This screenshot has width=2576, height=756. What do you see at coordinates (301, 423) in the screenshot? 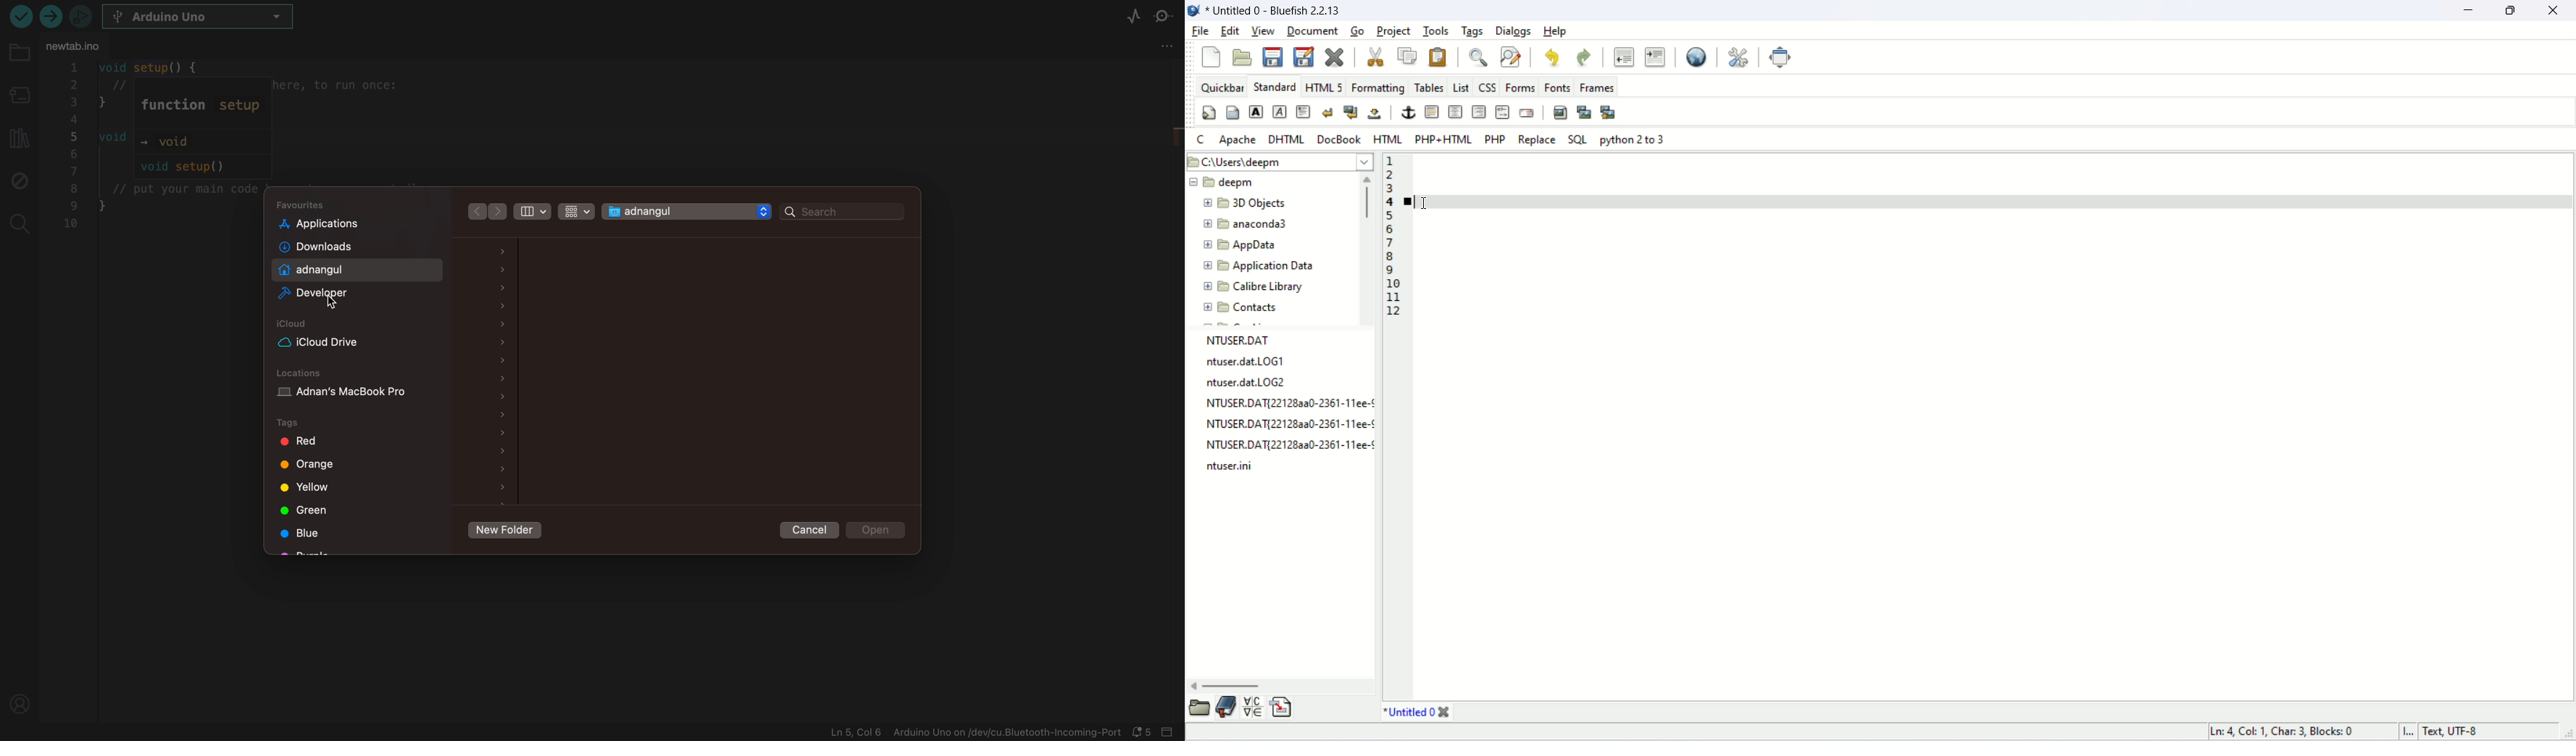
I see `tags` at bounding box center [301, 423].